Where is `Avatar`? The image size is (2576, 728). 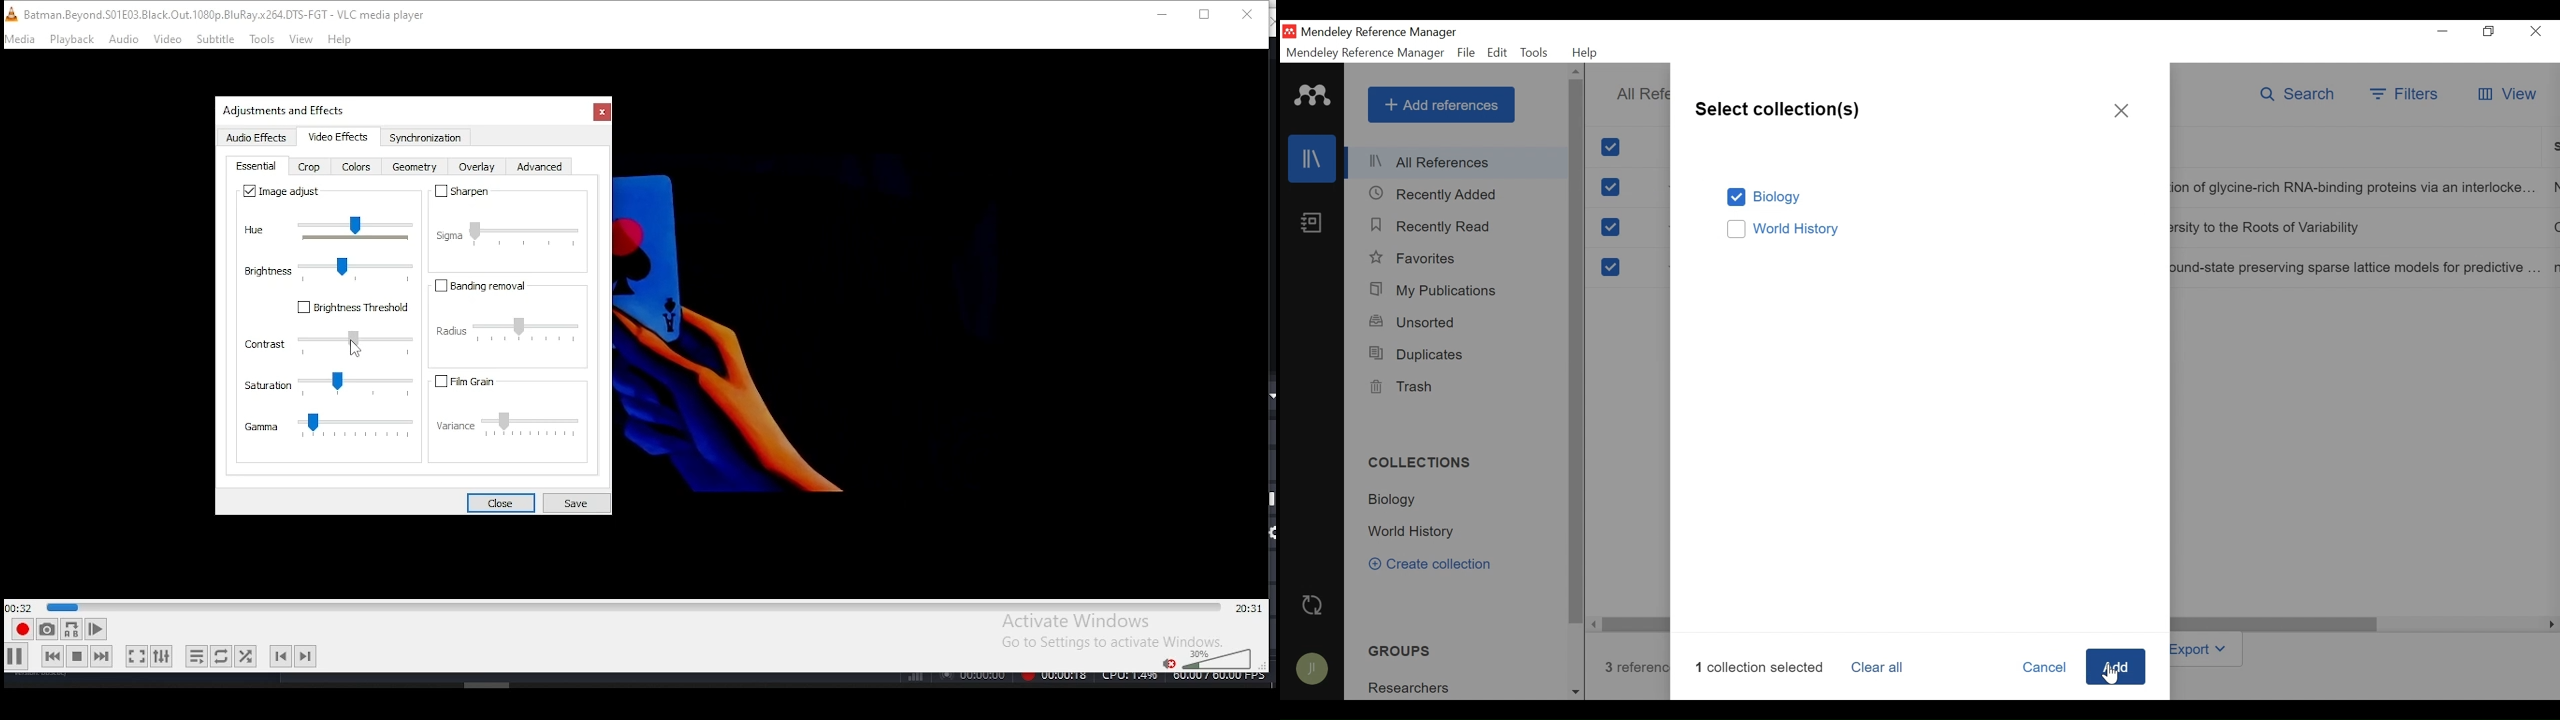 Avatar is located at coordinates (1313, 671).